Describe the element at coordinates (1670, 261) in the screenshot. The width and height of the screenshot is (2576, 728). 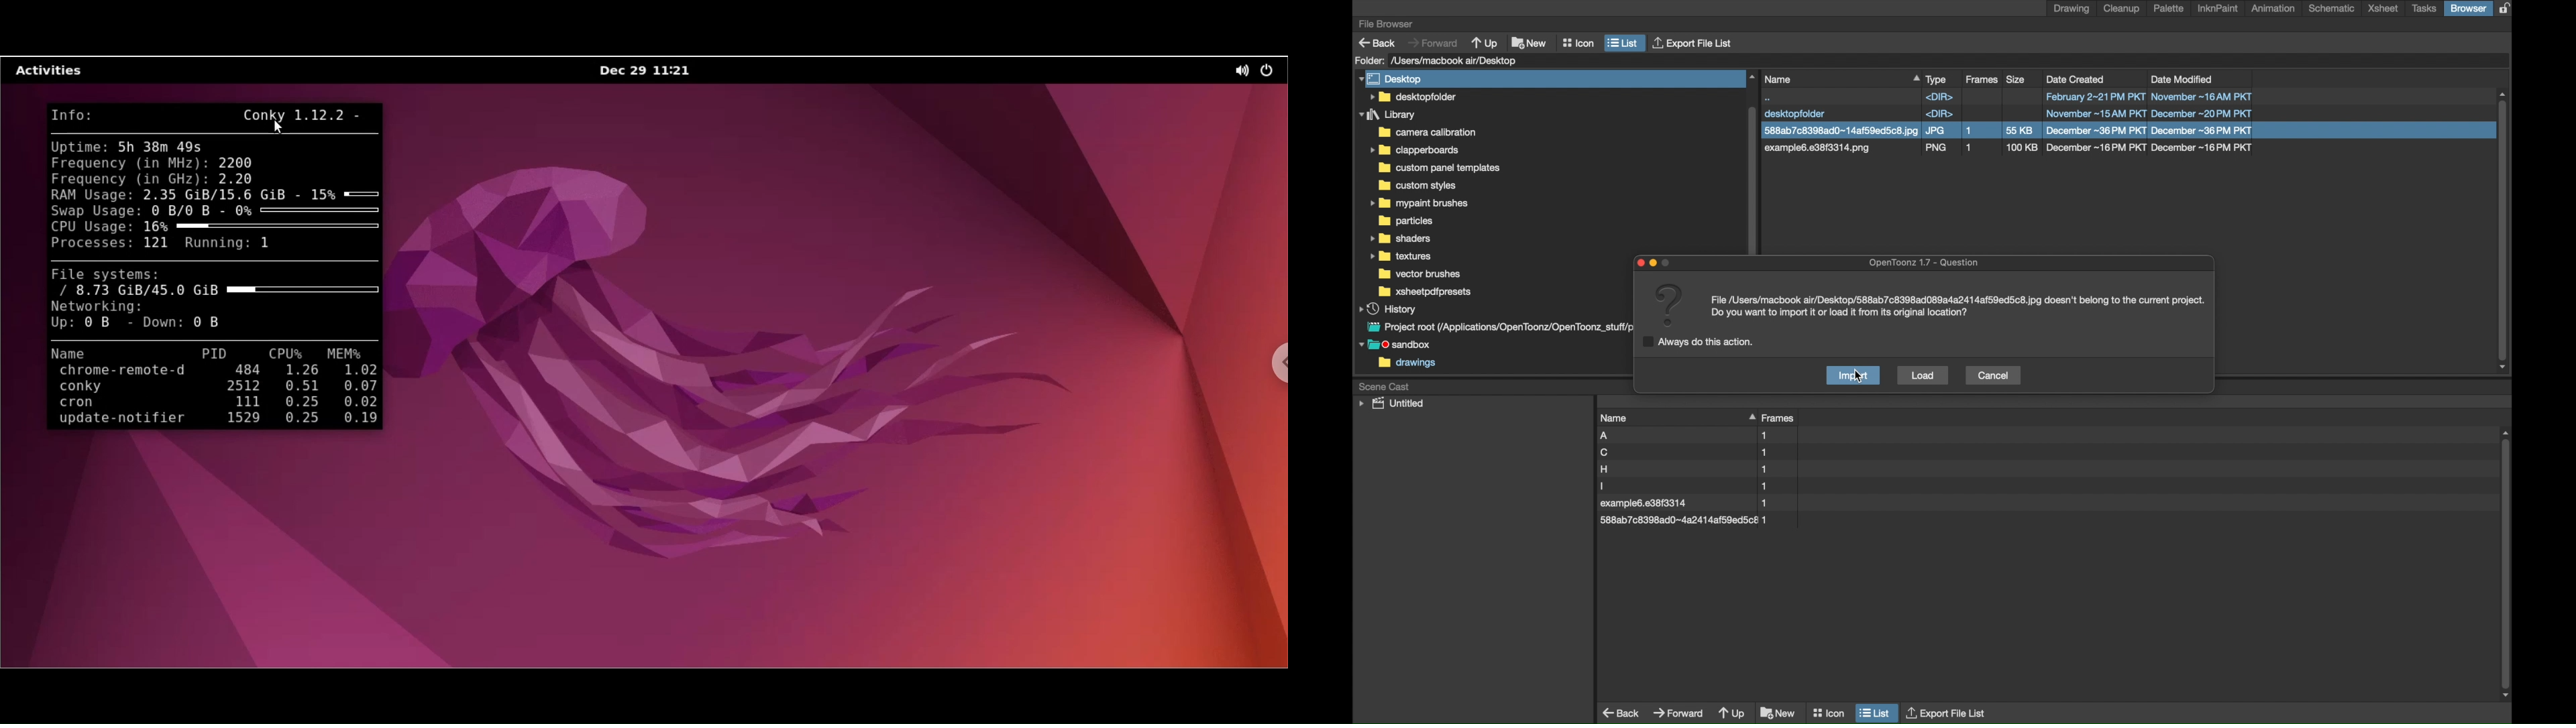
I see `` at that location.